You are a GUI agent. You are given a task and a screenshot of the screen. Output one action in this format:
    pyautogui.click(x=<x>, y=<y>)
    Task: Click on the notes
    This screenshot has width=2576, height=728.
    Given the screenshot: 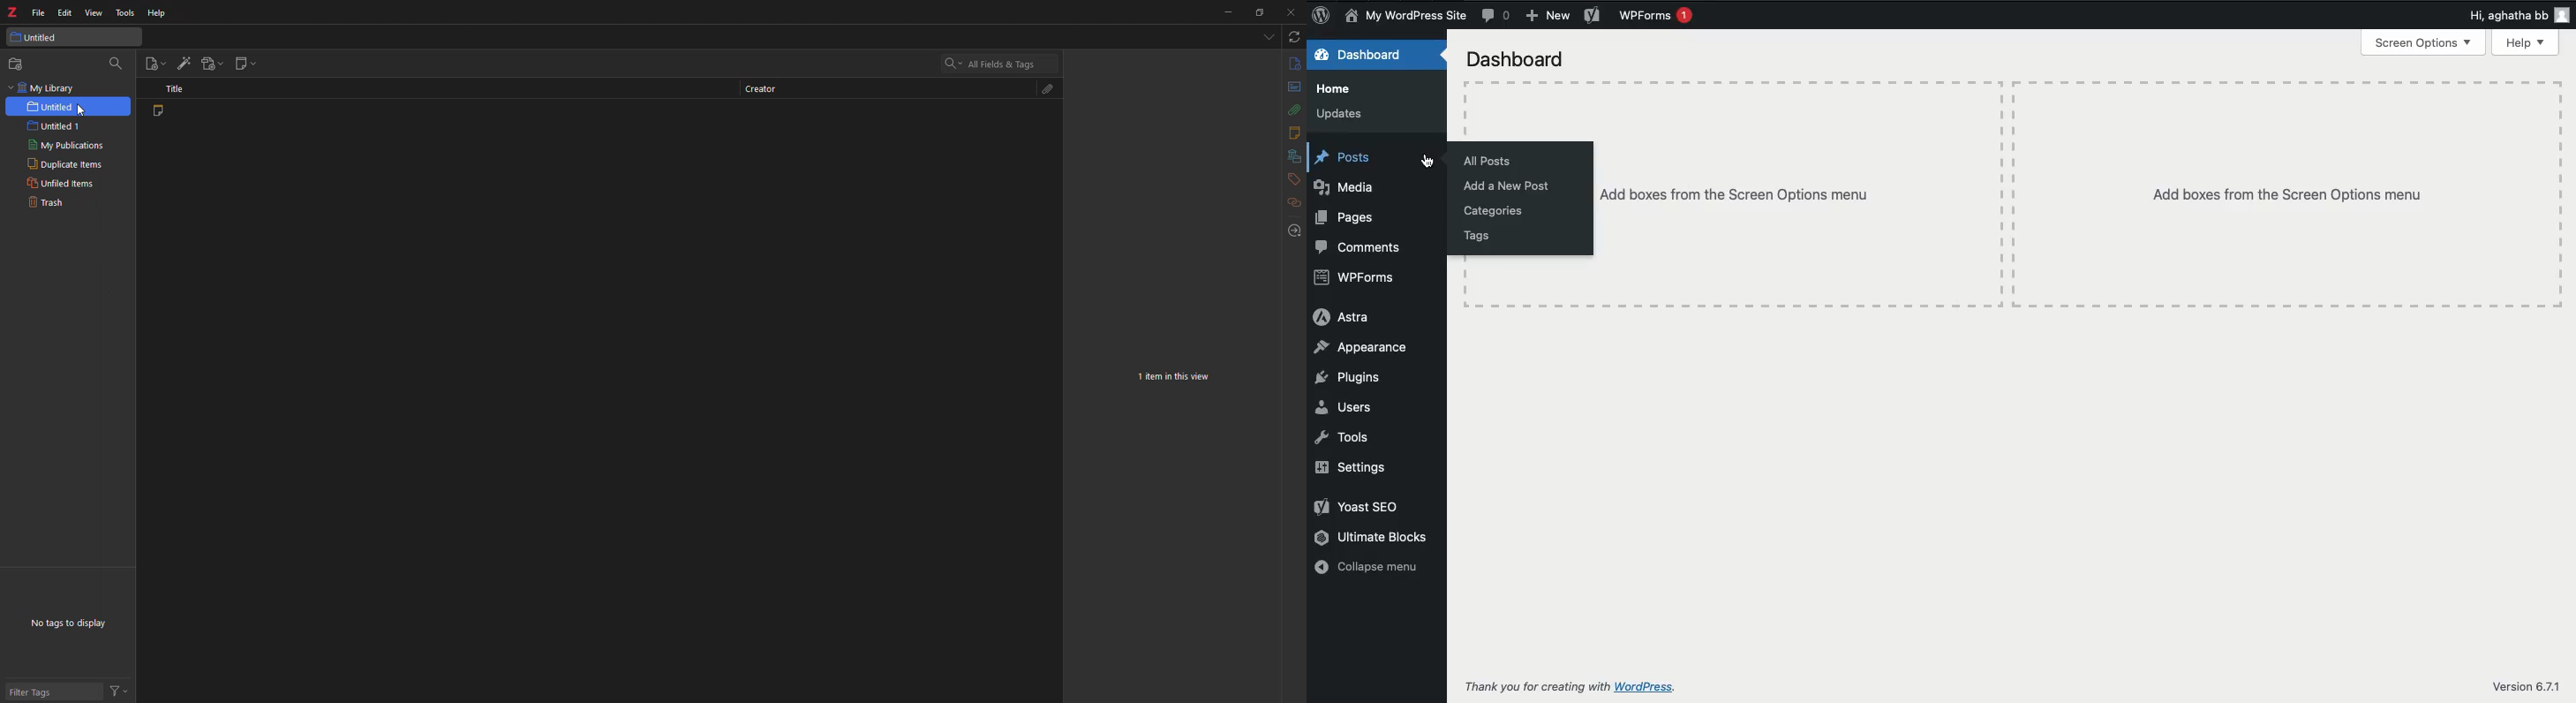 What is the action you would take?
    pyautogui.click(x=1289, y=134)
    